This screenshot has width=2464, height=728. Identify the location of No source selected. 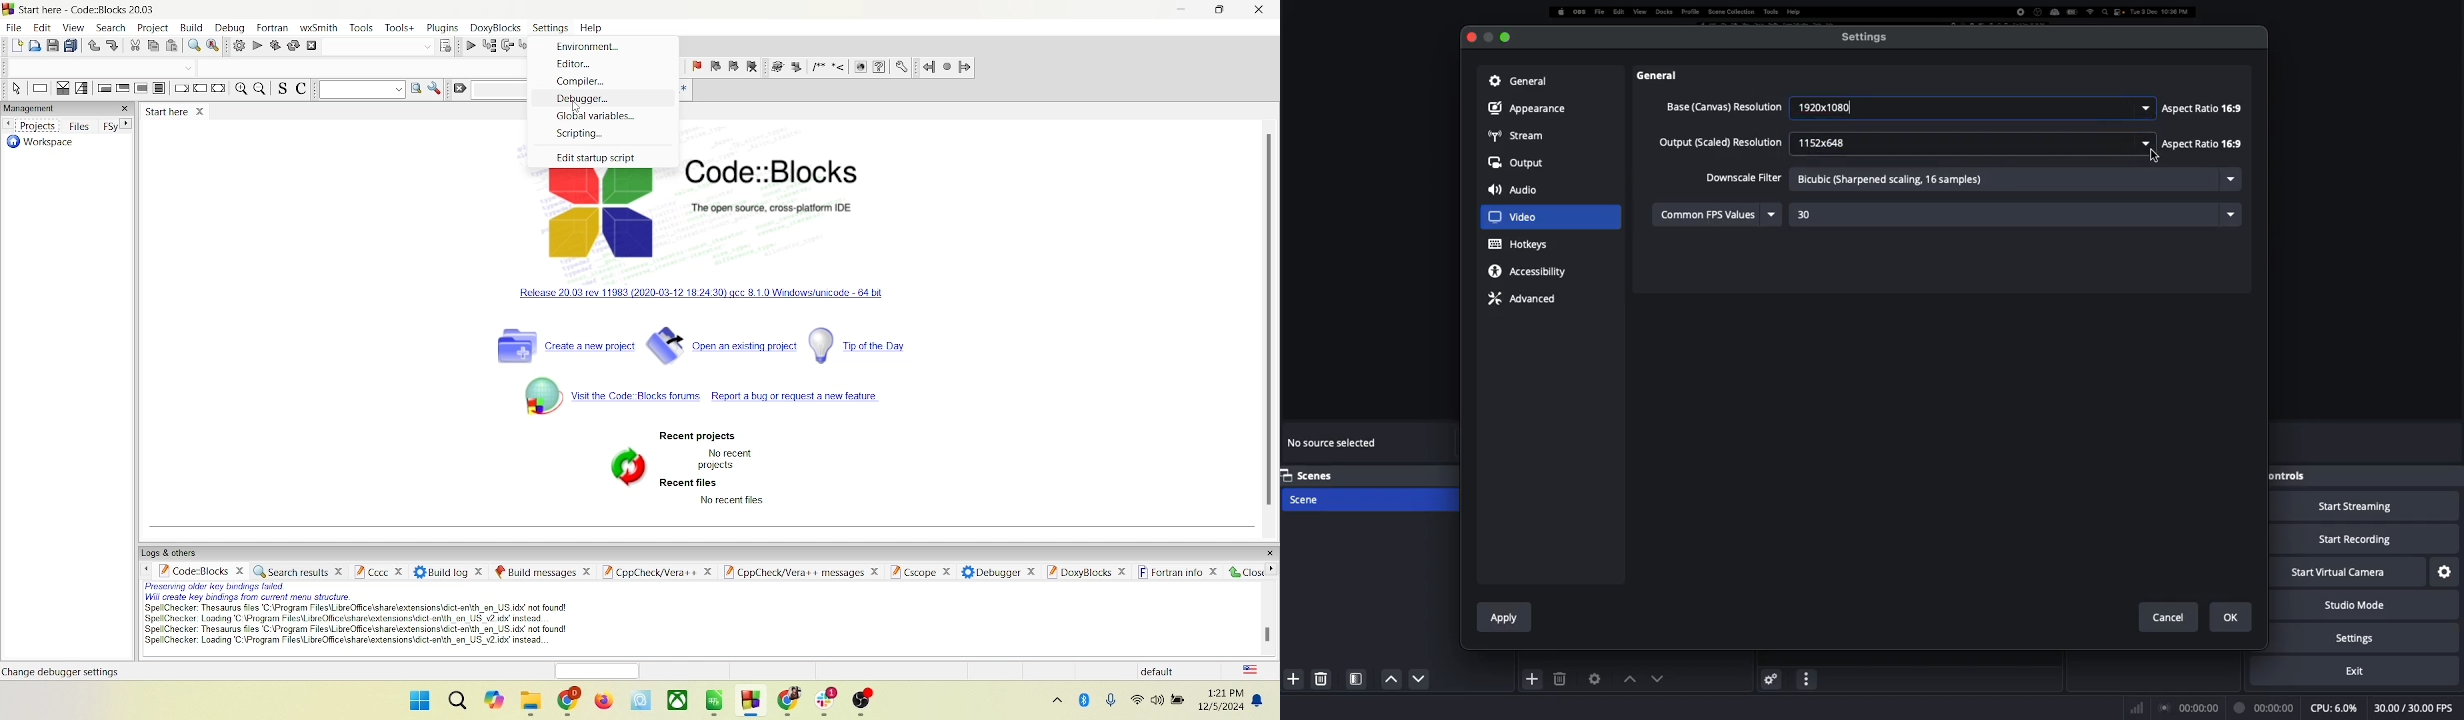
(1334, 446).